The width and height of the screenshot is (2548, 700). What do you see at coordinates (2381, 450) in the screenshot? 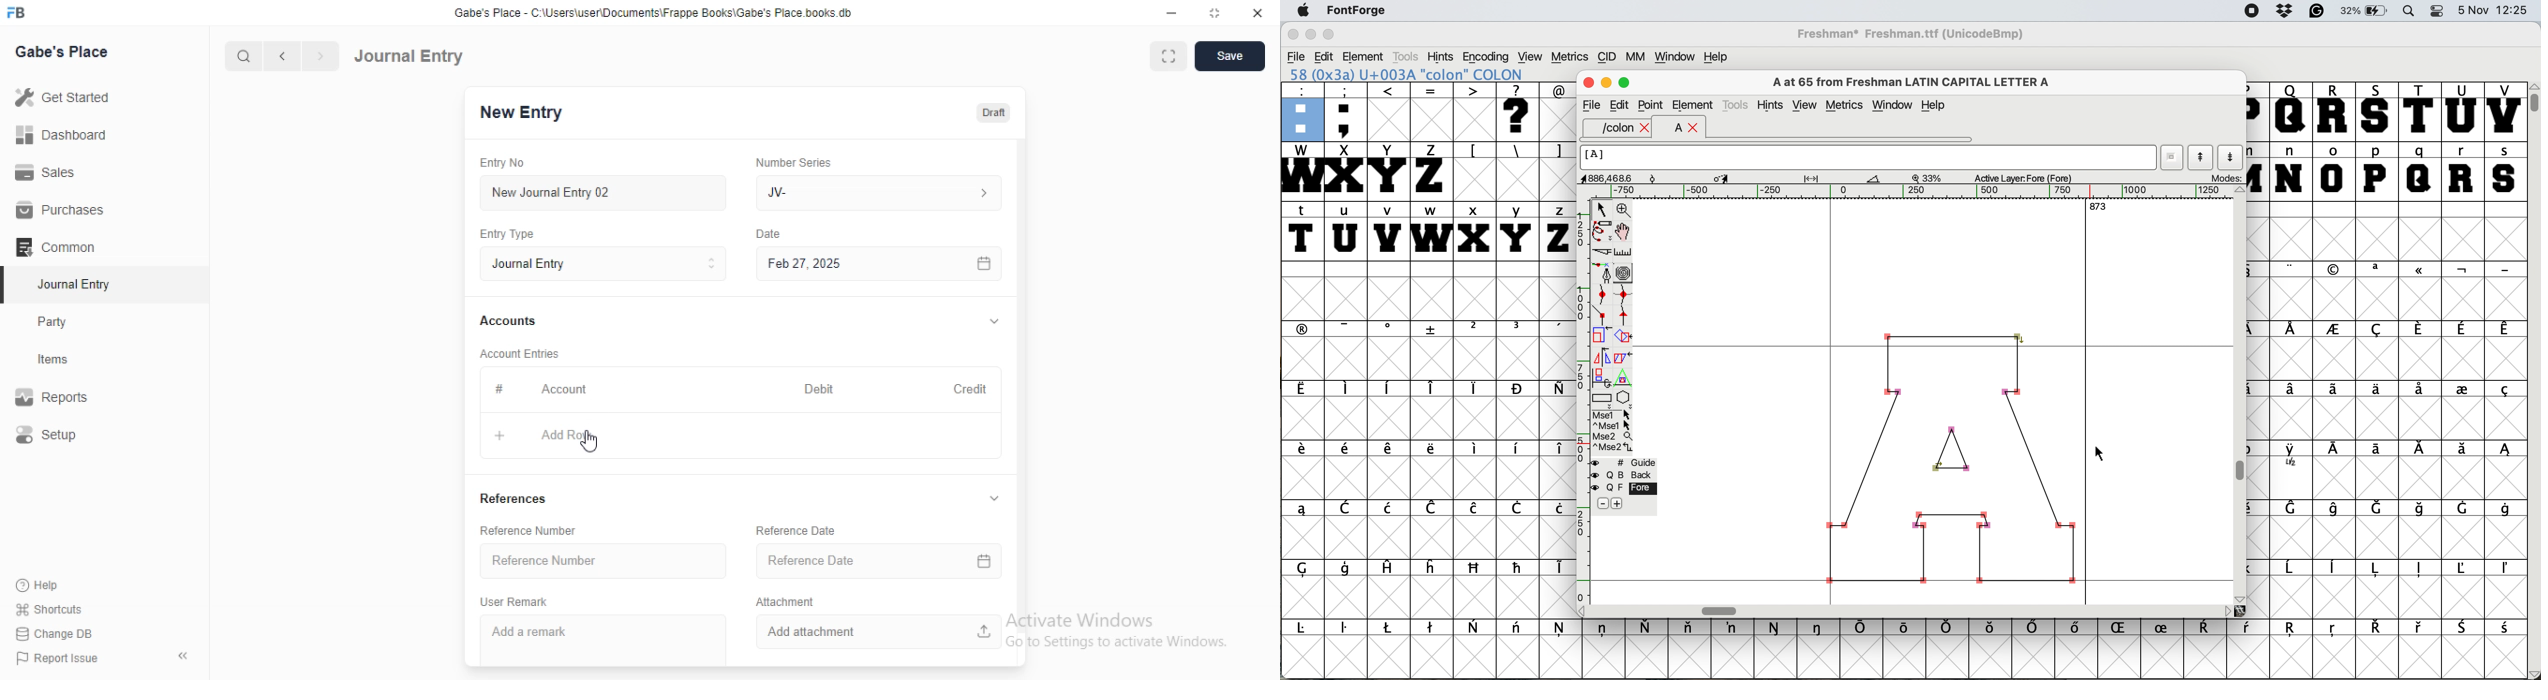
I see `symbol` at bounding box center [2381, 450].